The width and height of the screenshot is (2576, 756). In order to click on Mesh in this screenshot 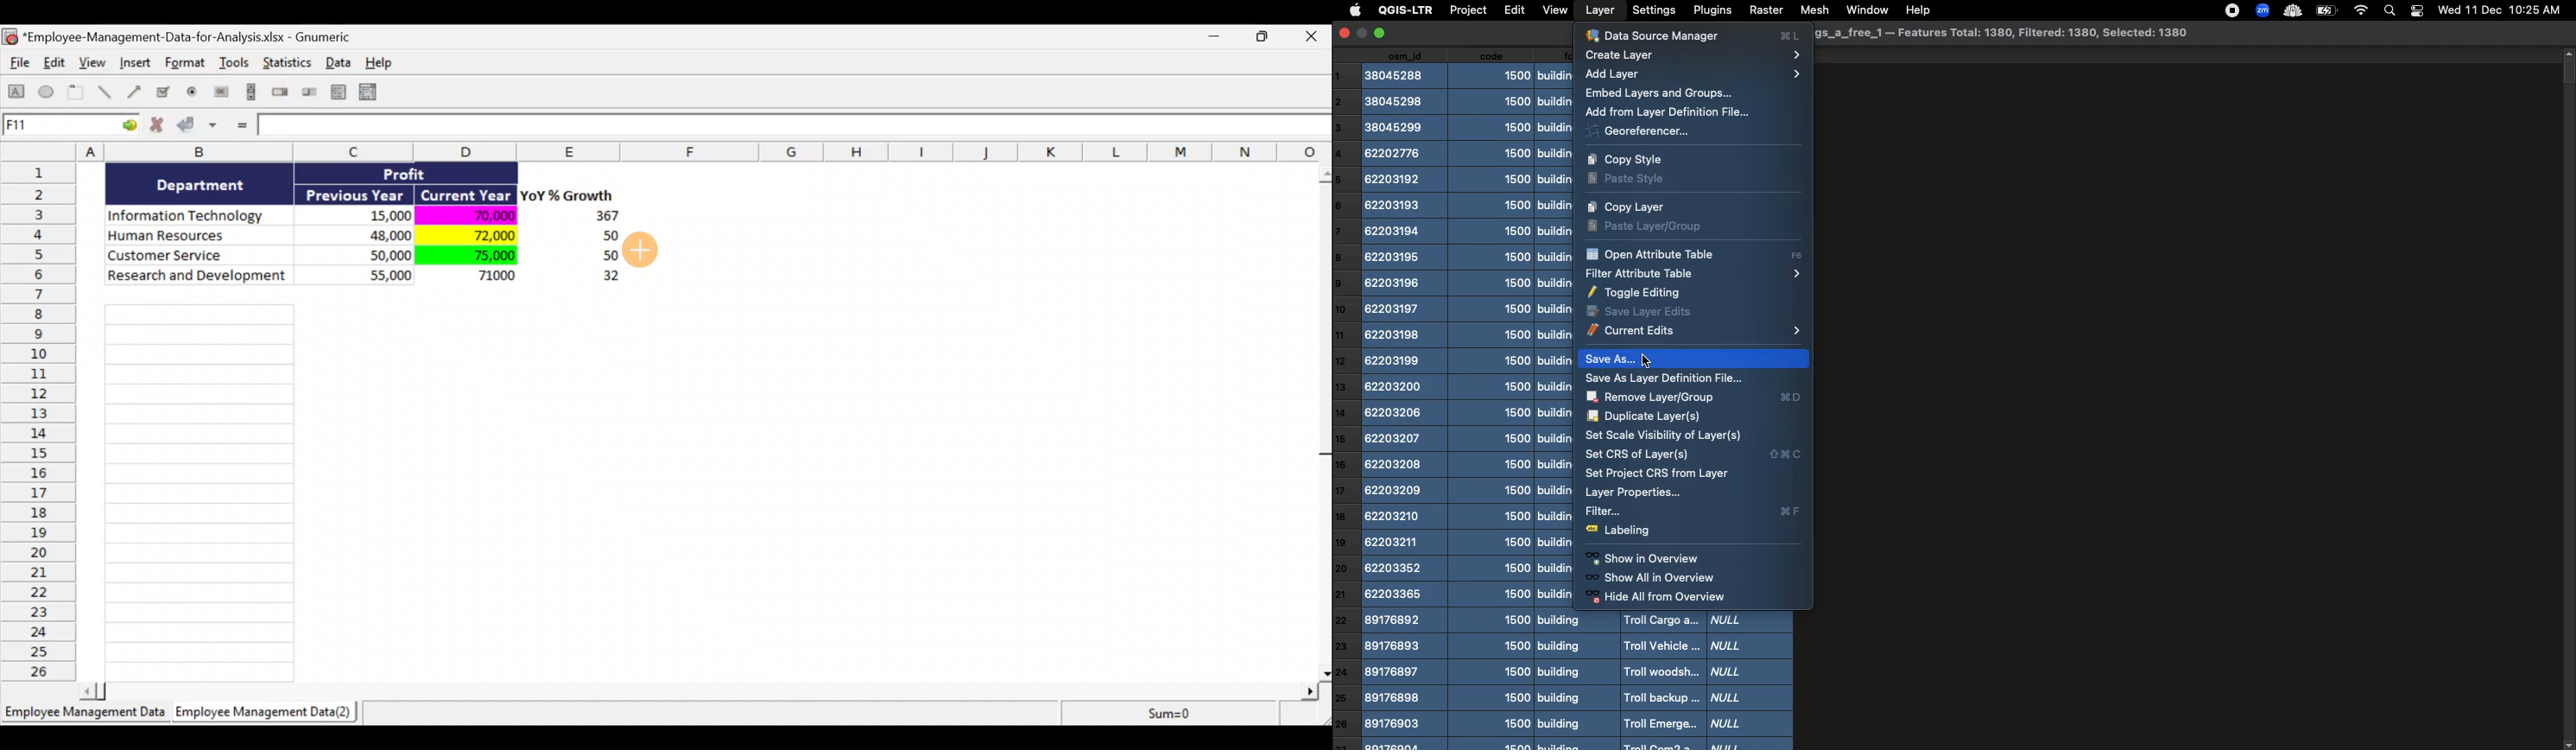, I will do `click(1812, 10)`.